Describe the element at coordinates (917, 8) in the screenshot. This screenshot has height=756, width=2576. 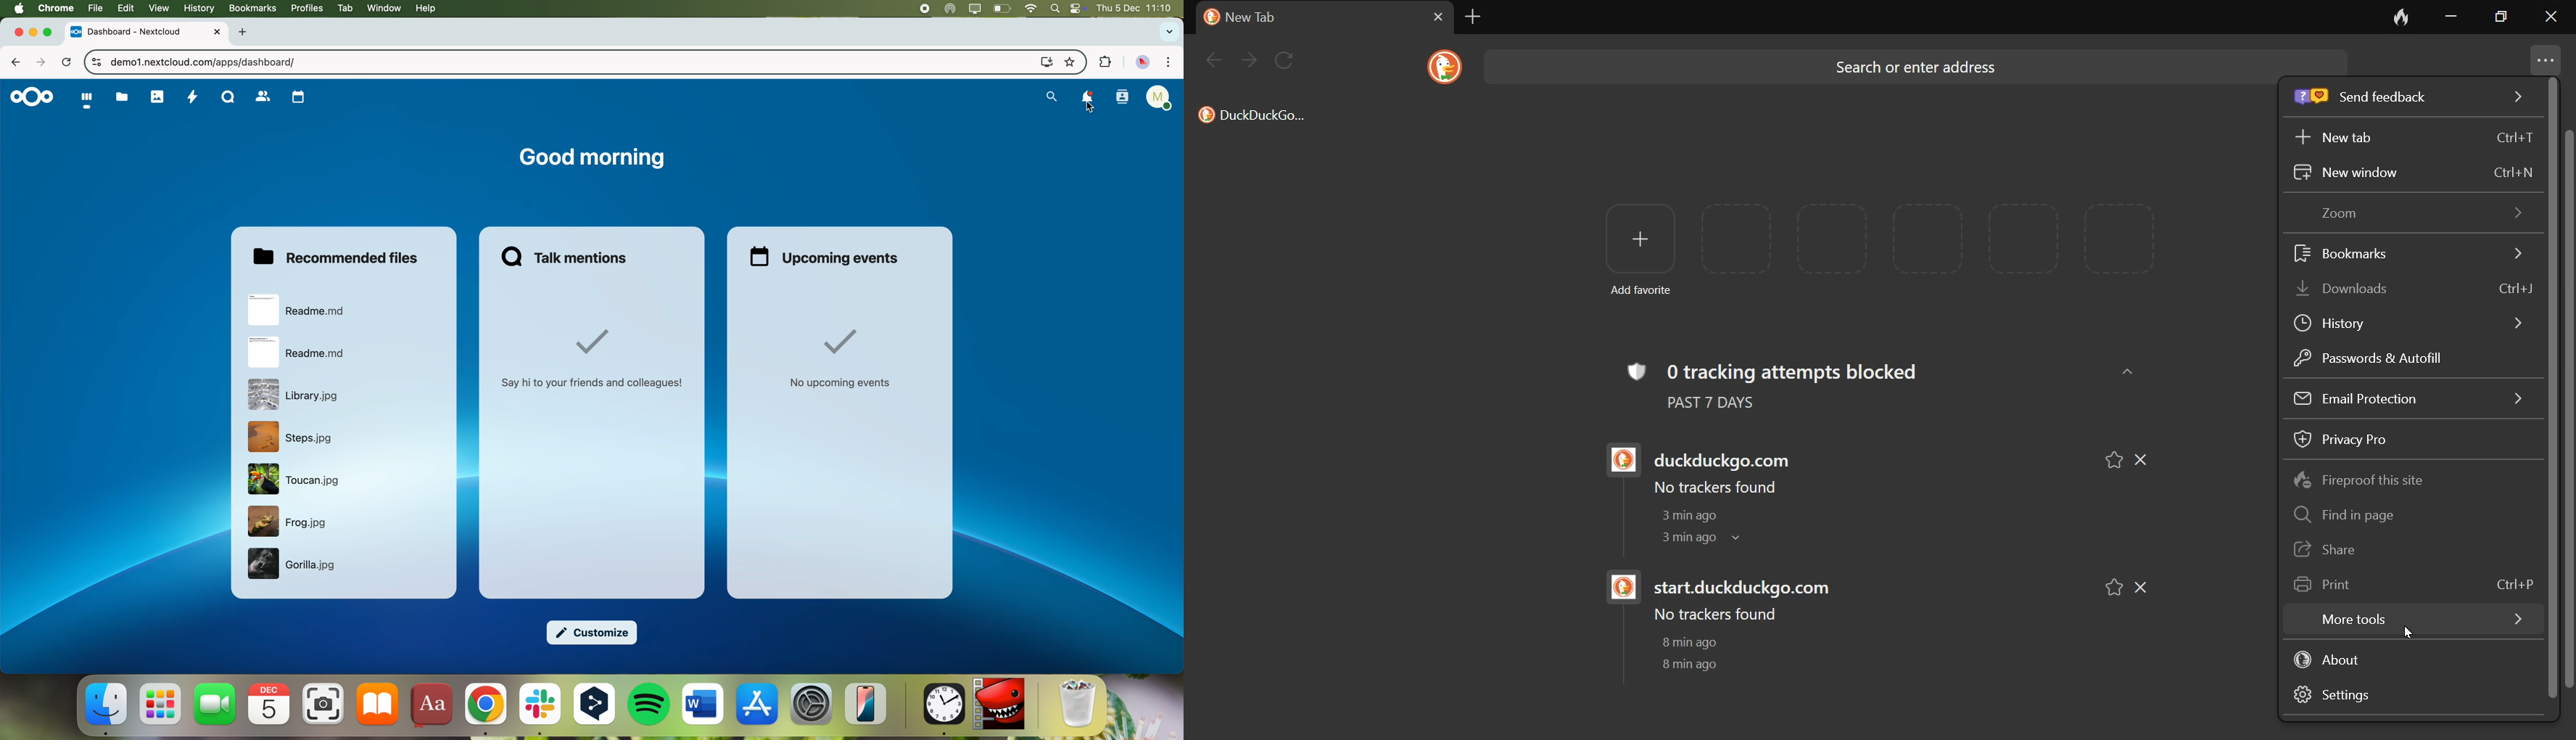
I see `stop recording` at that location.